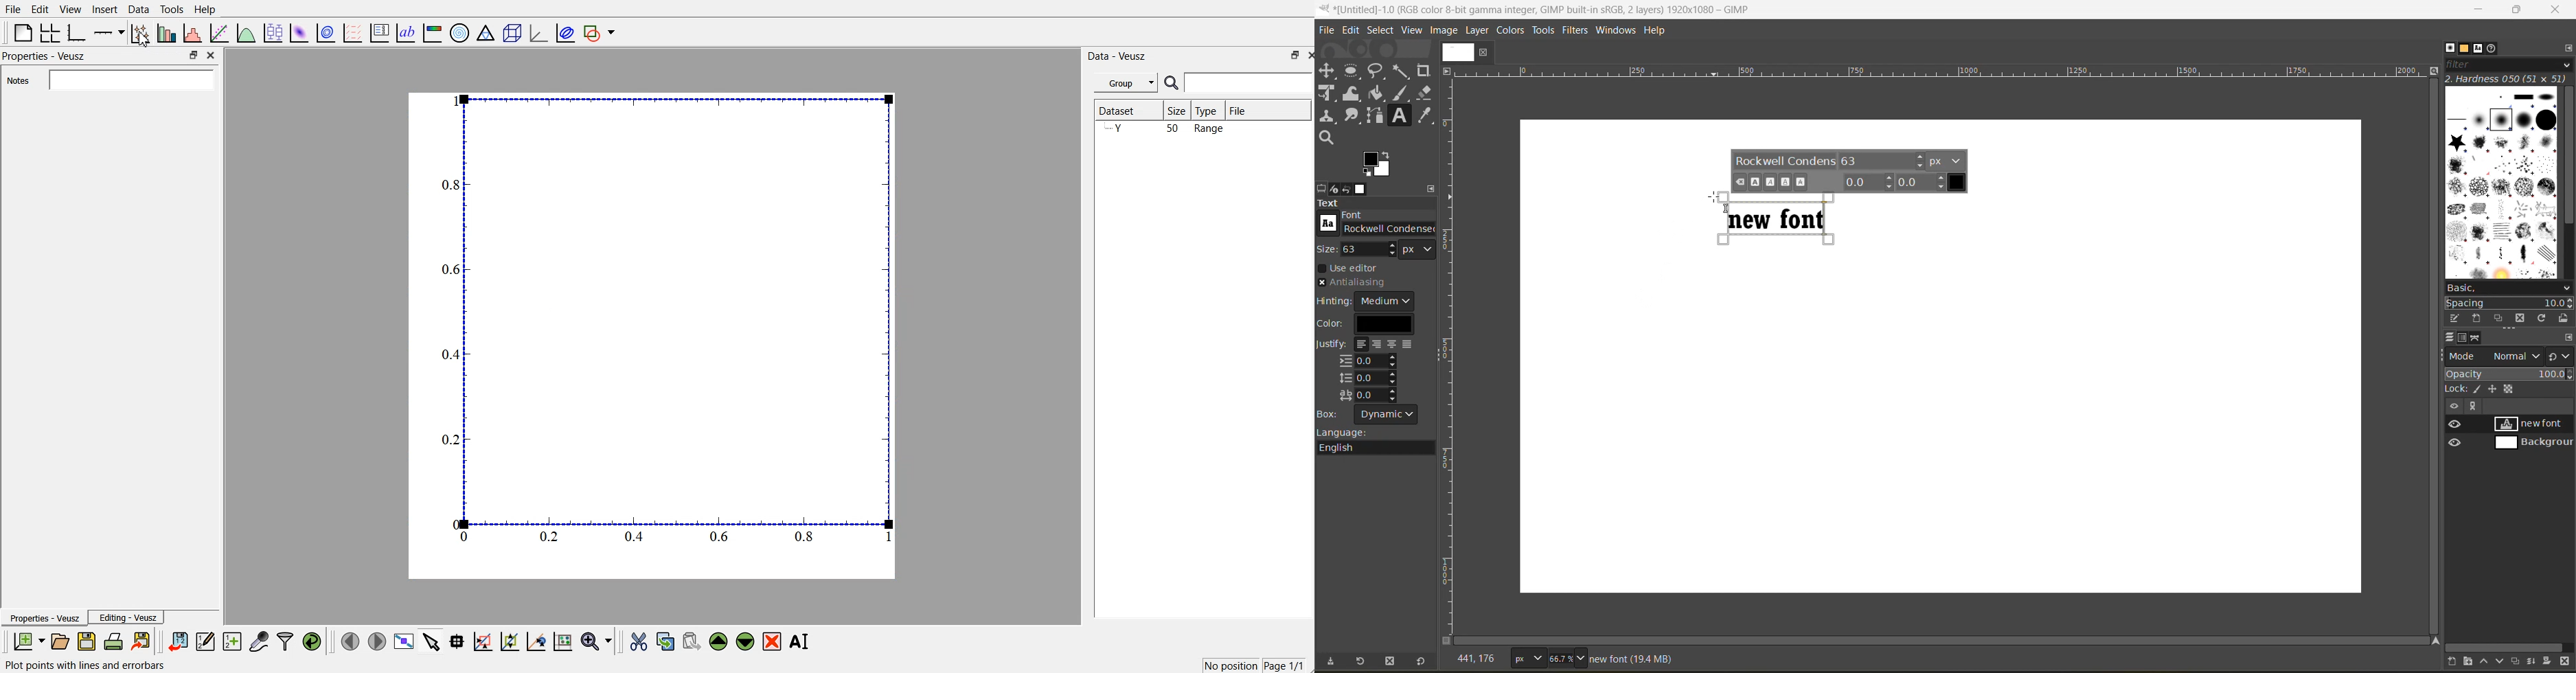 The image size is (2576, 700). What do you see at coordinates (62, 642) in the screenshot?
I see `open document` at bounding box center [62, 642].